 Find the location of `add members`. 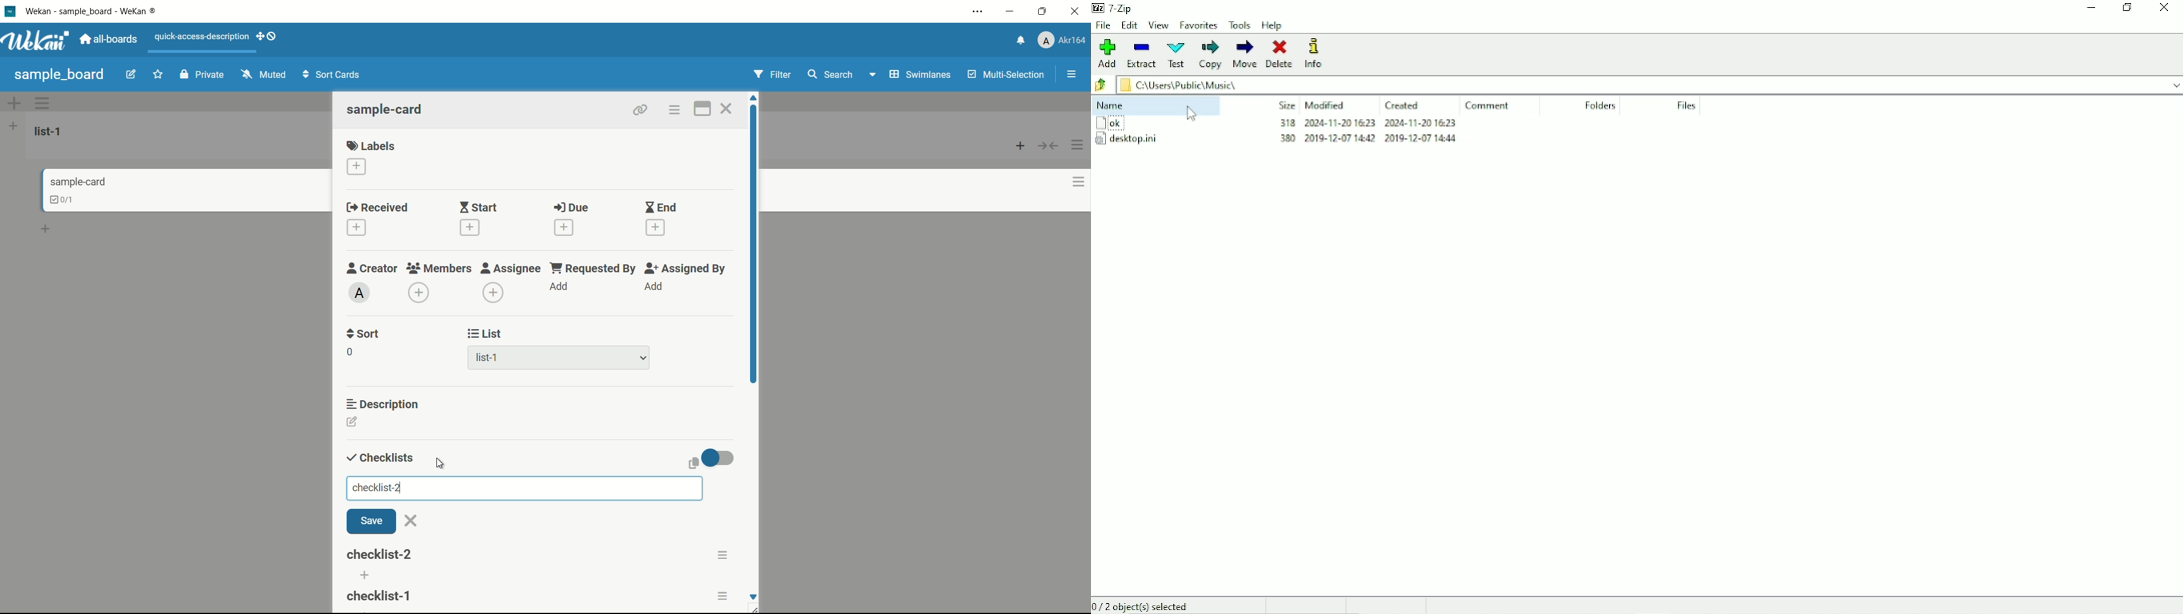

add members is located at coordinates (421, 294).